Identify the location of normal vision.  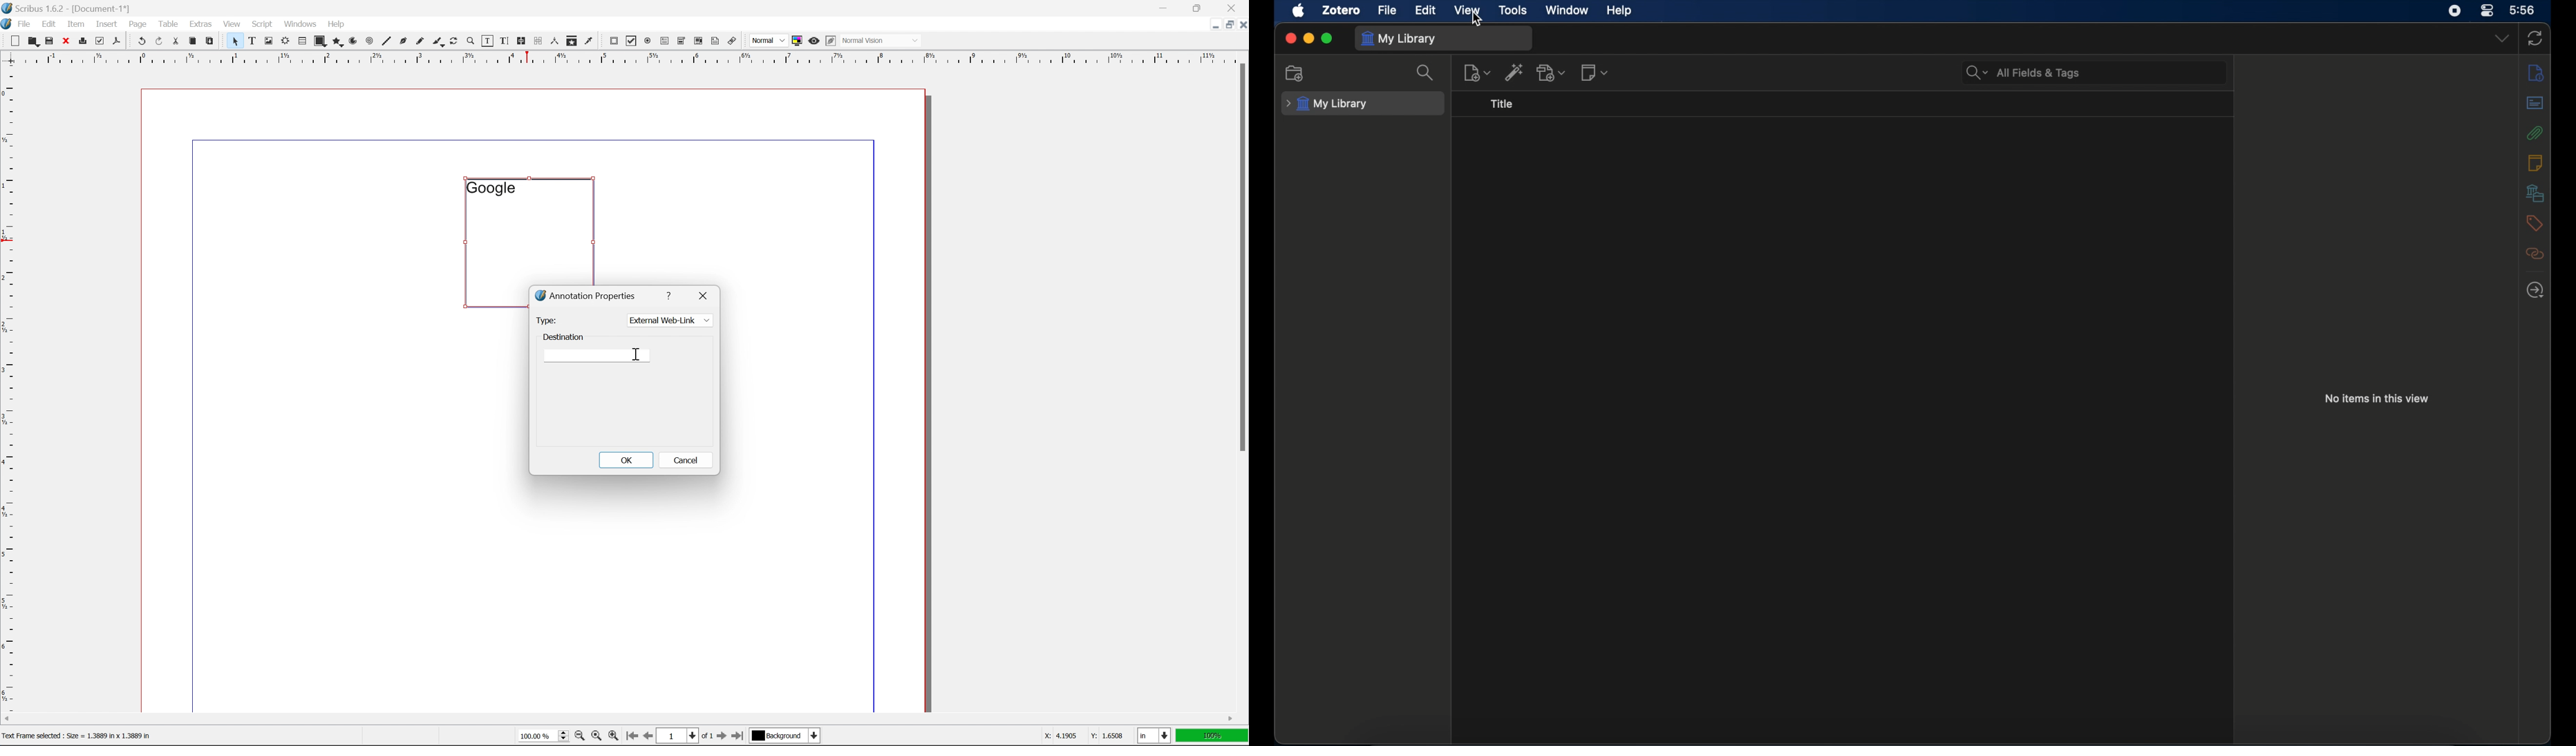
(882, 40).